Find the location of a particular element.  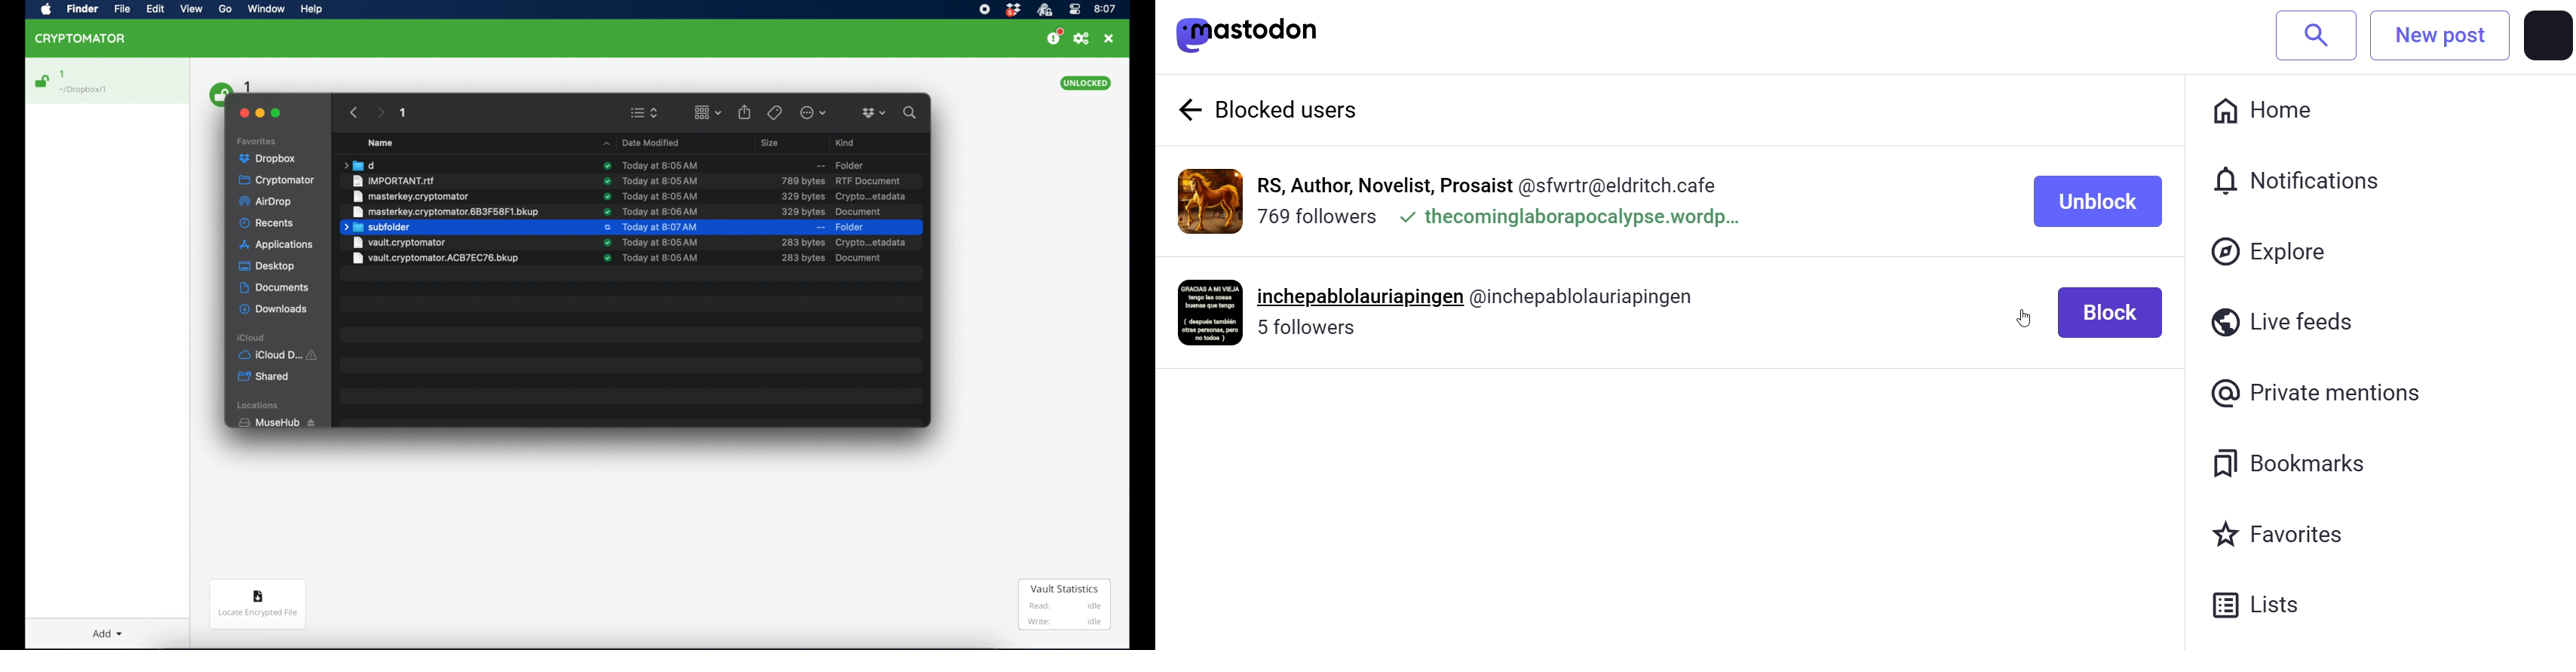

dropbox highlighted is located at coordinates (272, 159).